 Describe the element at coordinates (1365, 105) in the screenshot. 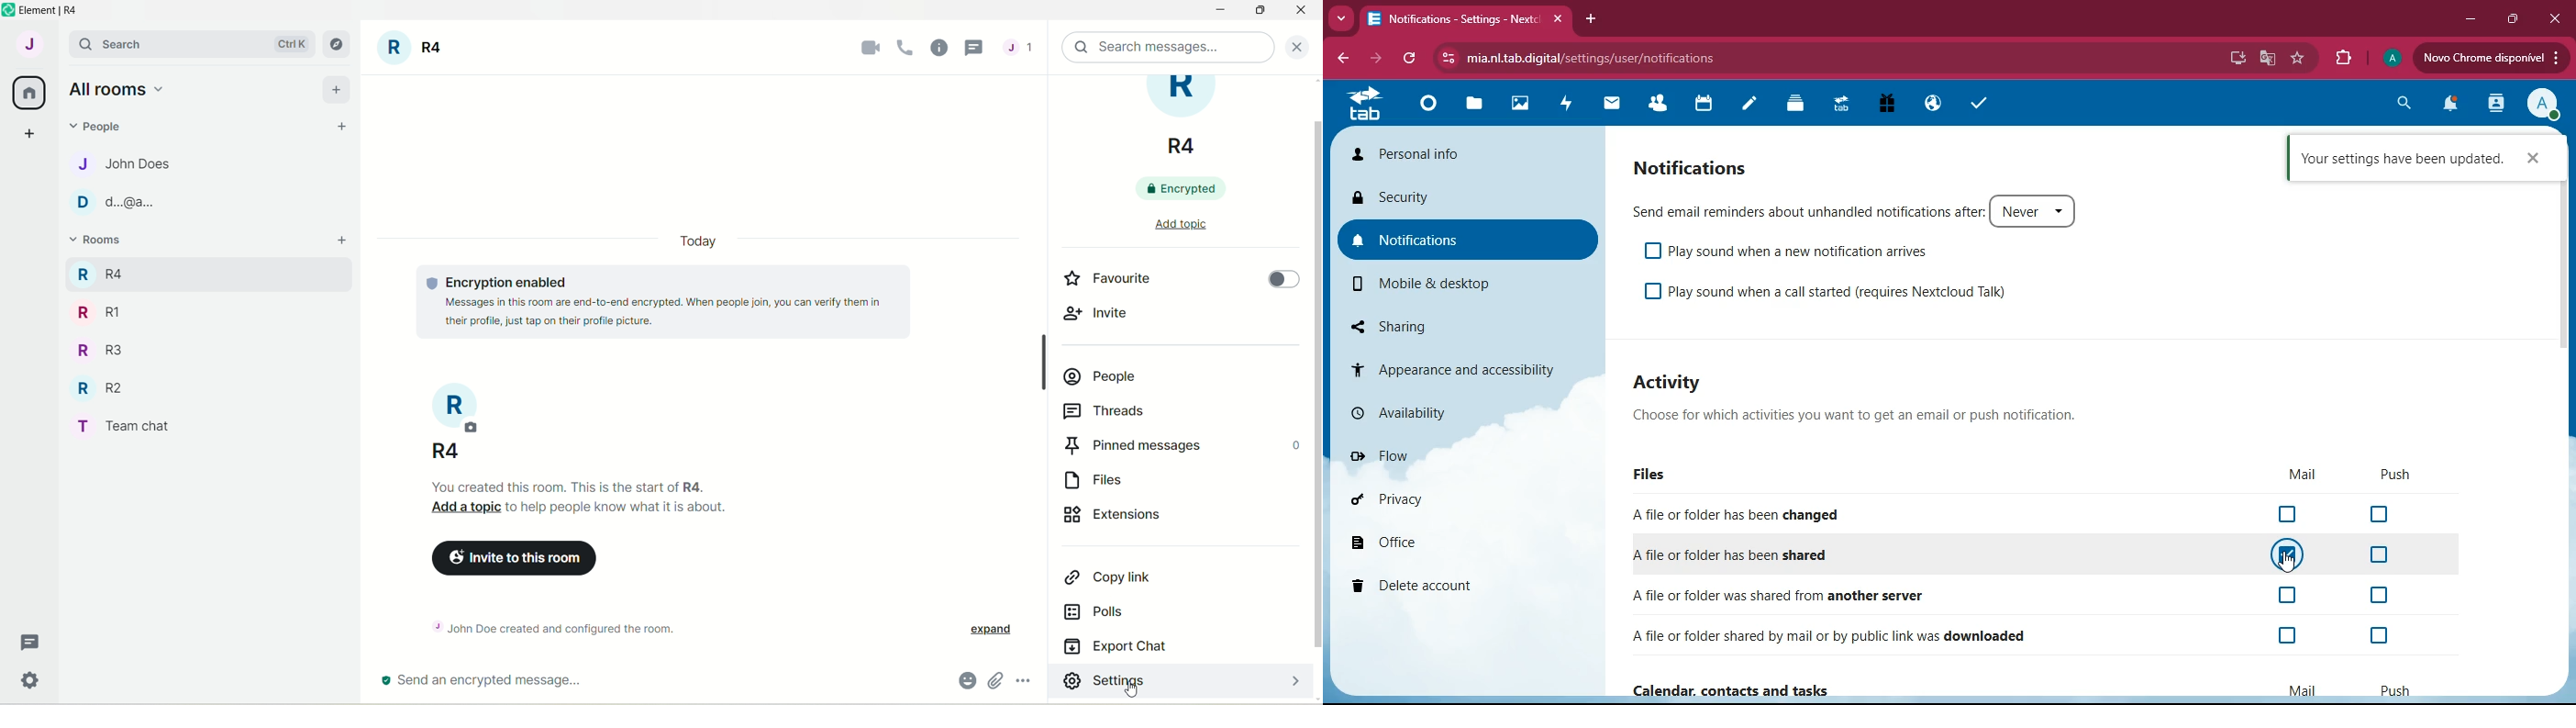

I see `tab` at that location.